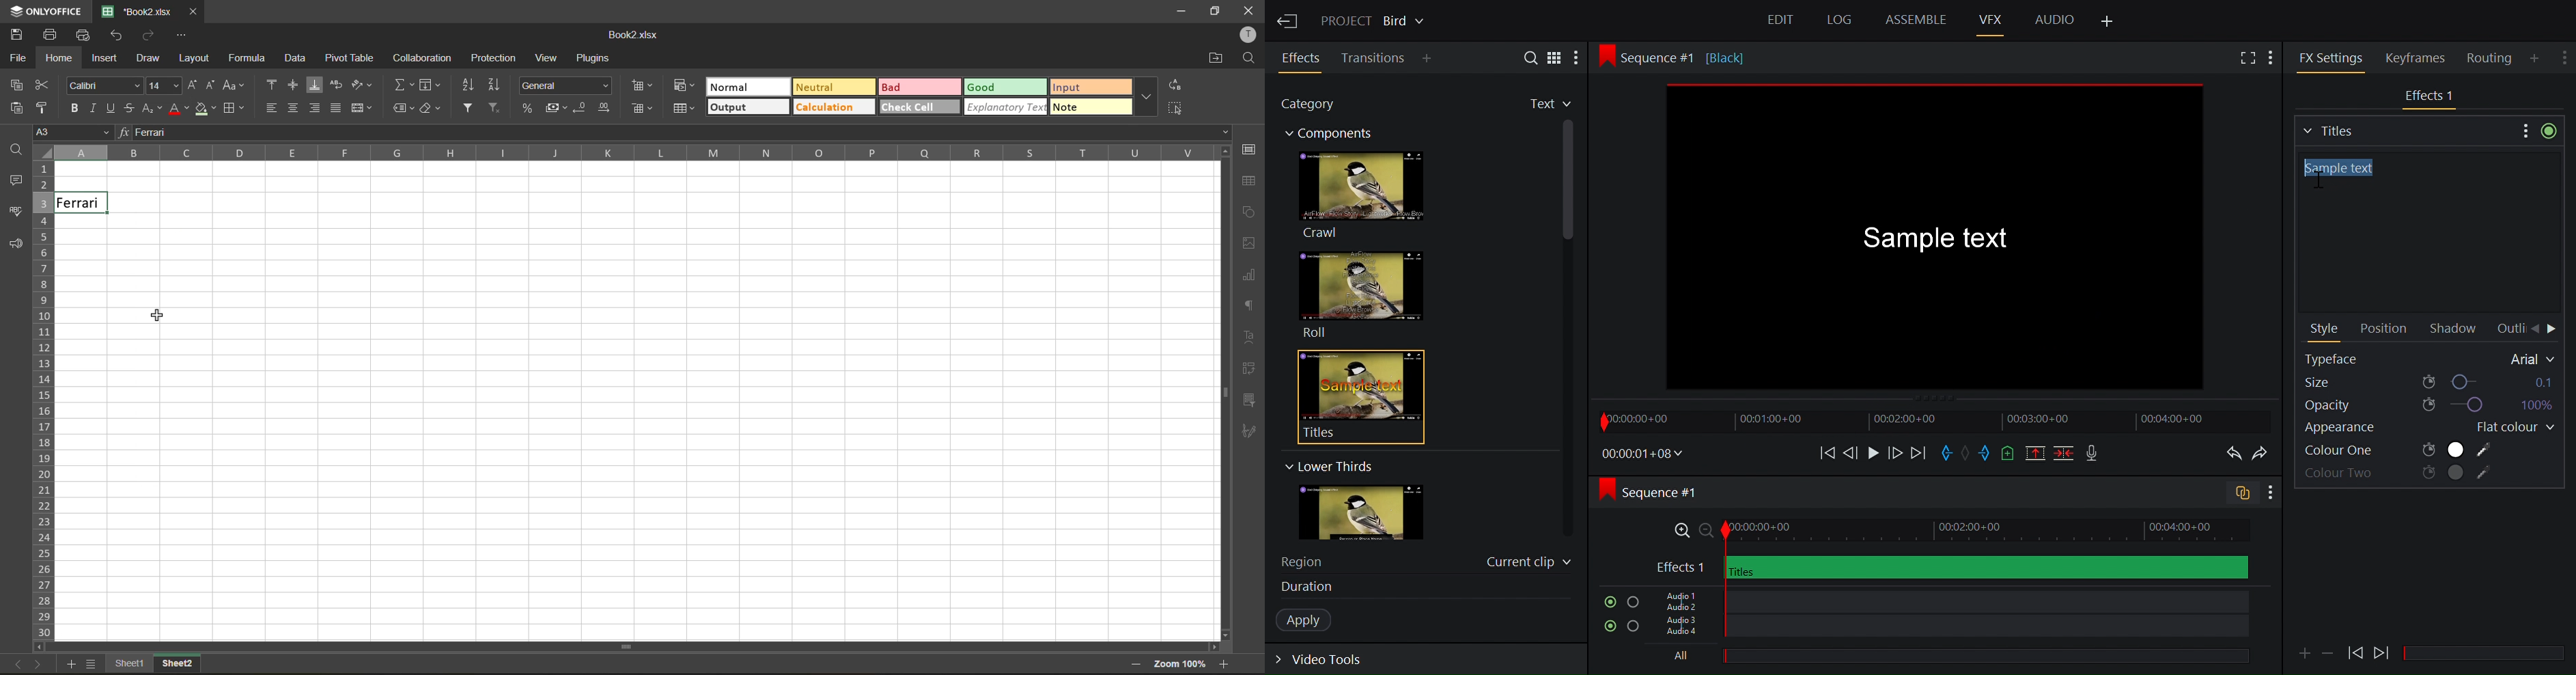 This screenshot has width=2576, height=700. What do you see at coordinates (2431, 97) in the screenshot?
I see `Video Track Effects ` at bounding box center [2431, 97].